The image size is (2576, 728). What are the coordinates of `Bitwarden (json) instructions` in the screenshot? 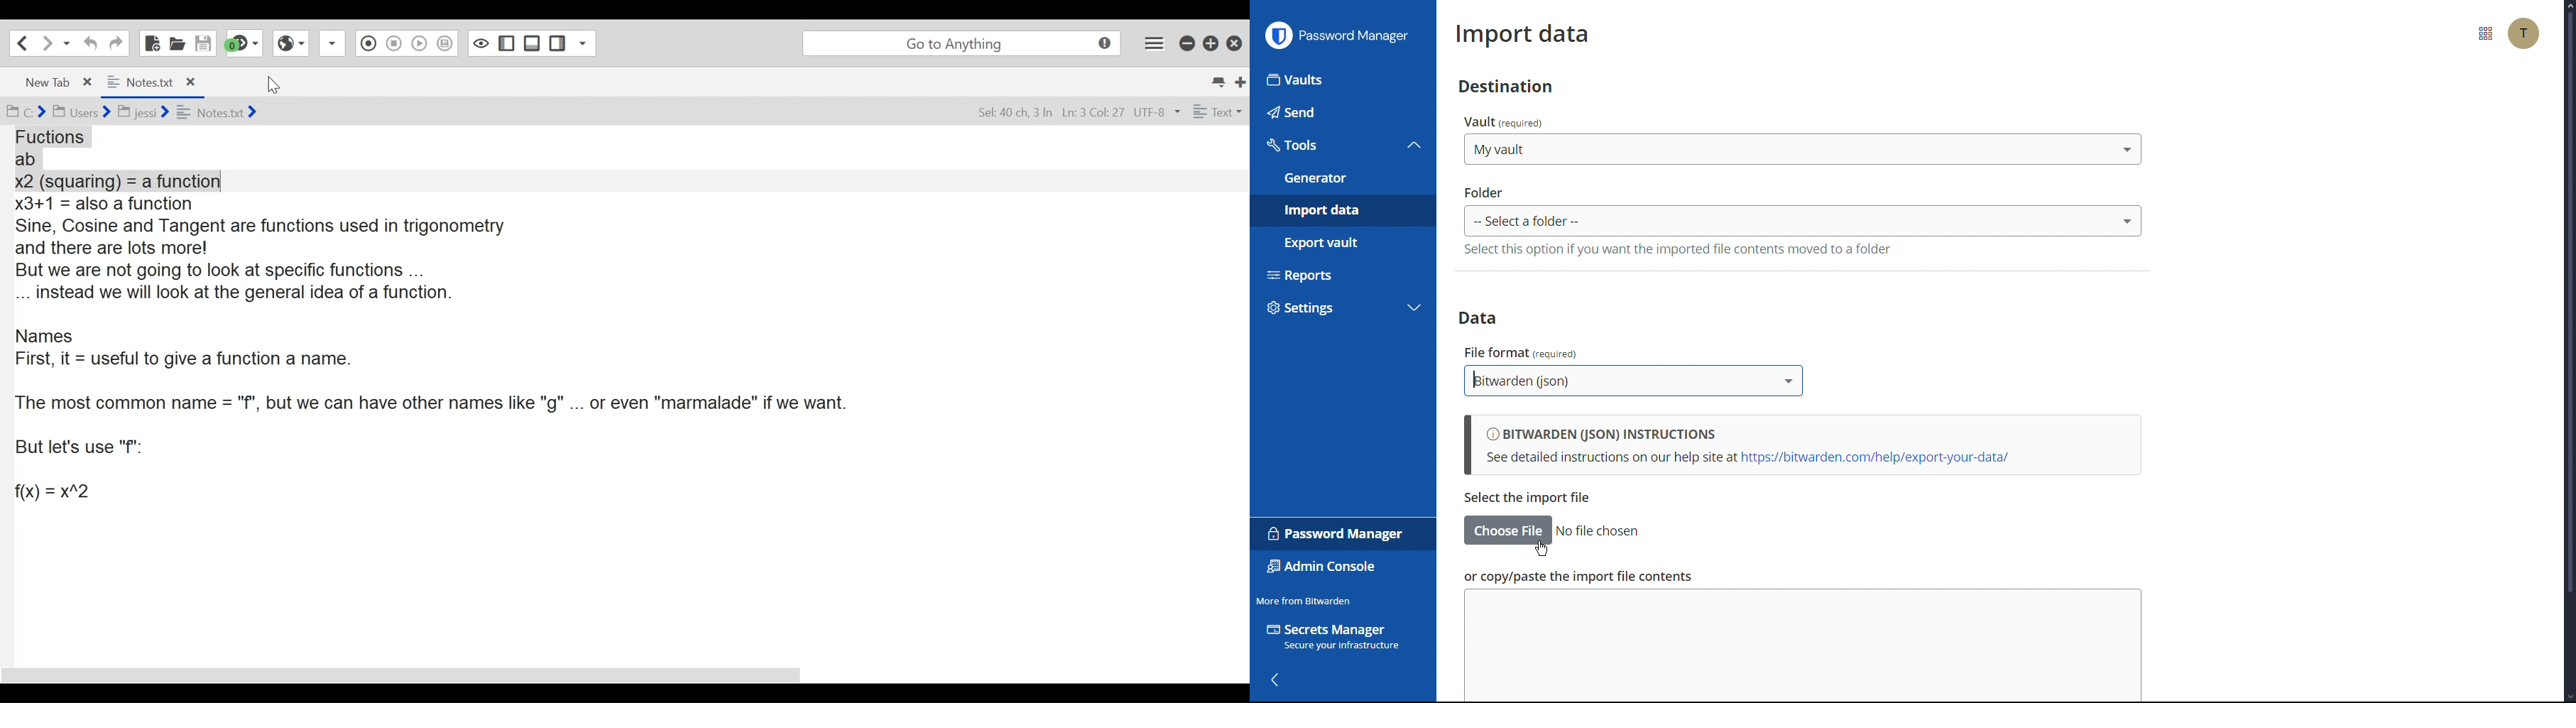 It's located at (1803, 445).